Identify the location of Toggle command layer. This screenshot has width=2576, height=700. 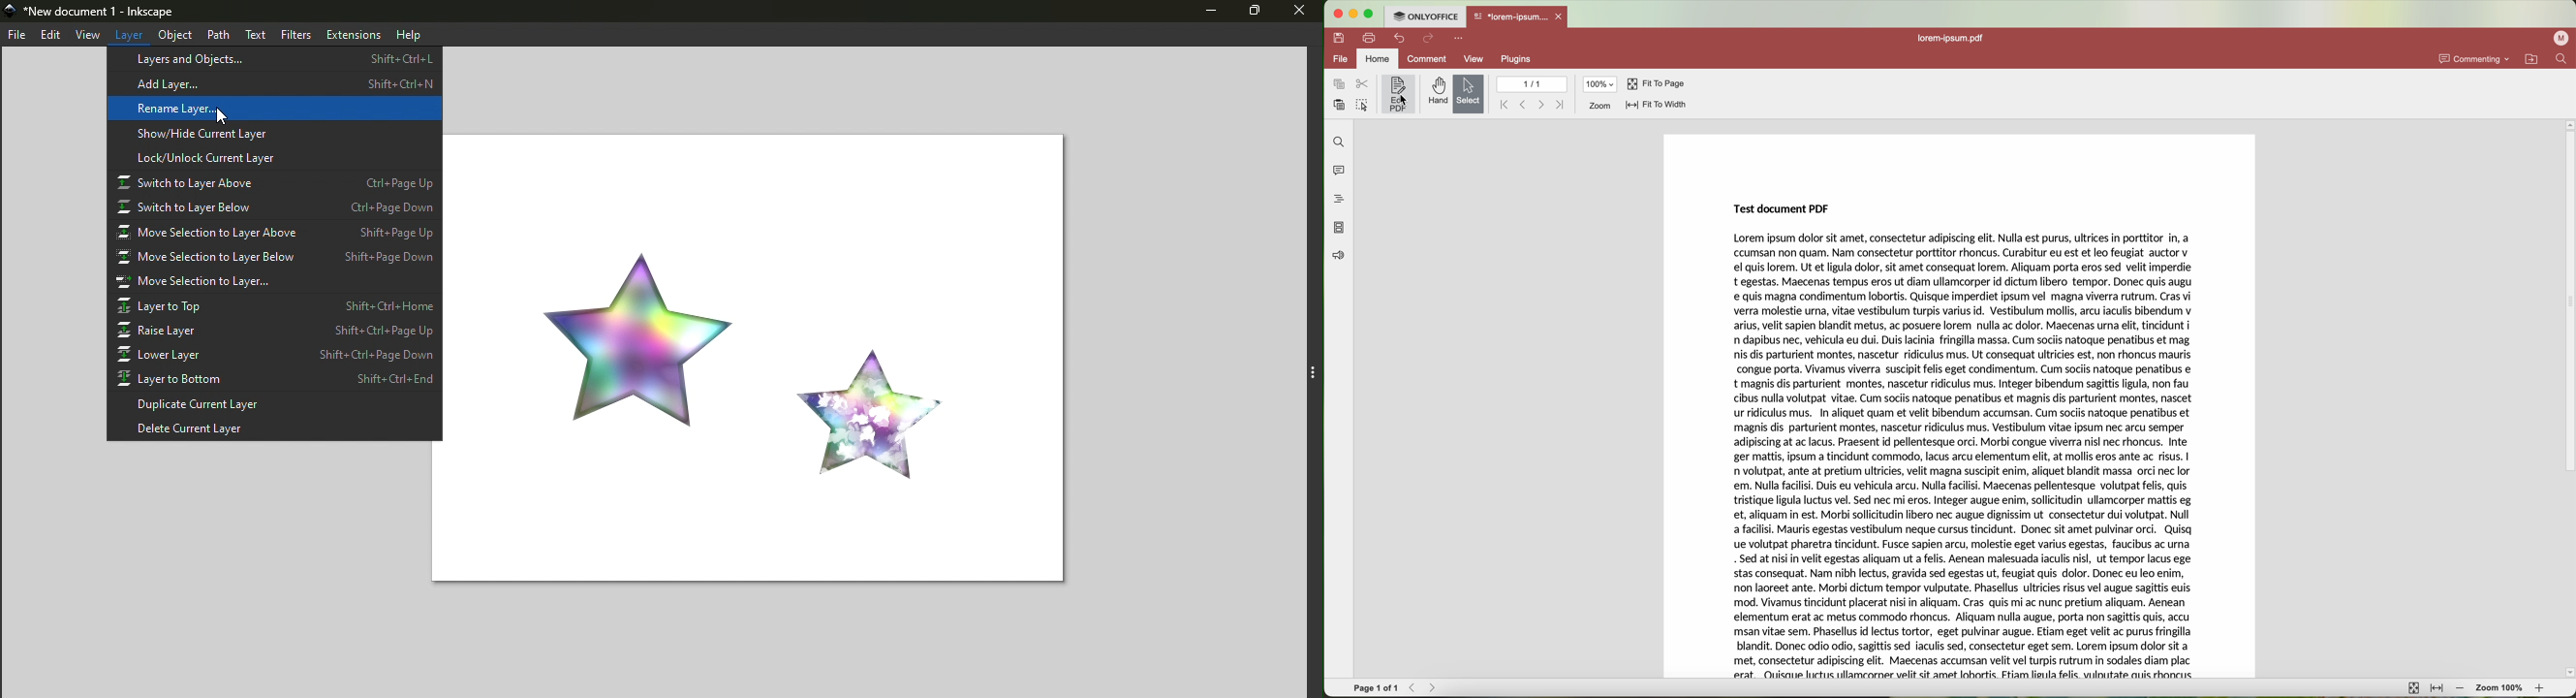
(1313, 369).